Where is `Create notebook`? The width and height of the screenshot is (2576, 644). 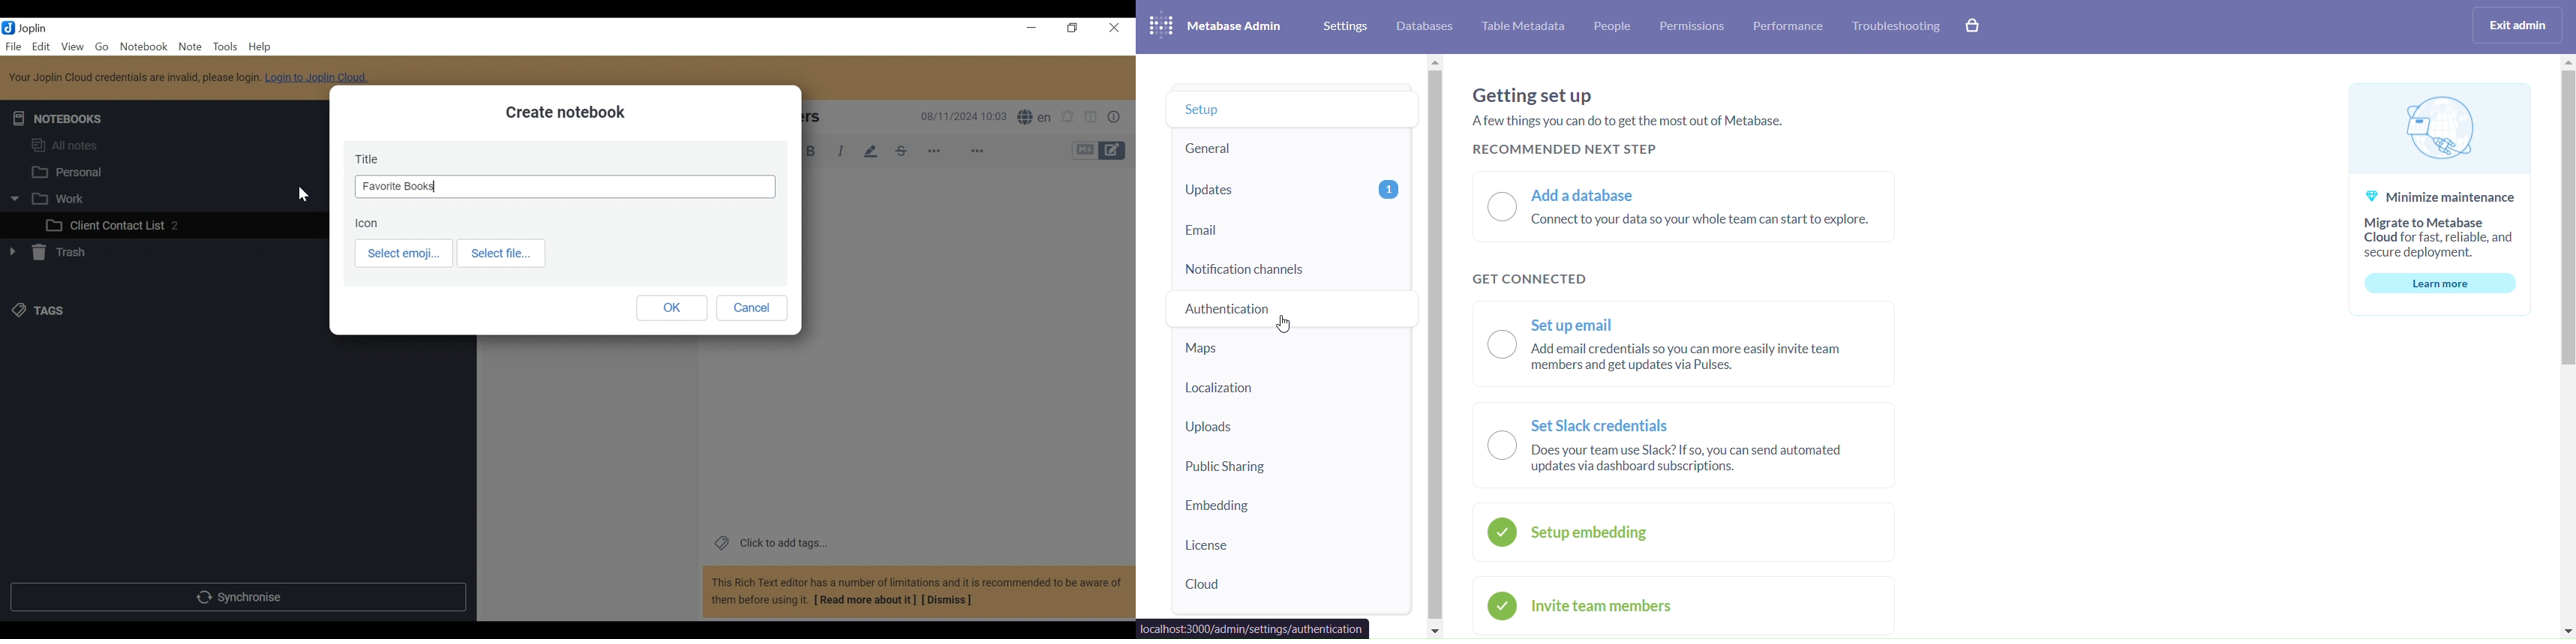 Create notebook is located at coordinates (567, 114).